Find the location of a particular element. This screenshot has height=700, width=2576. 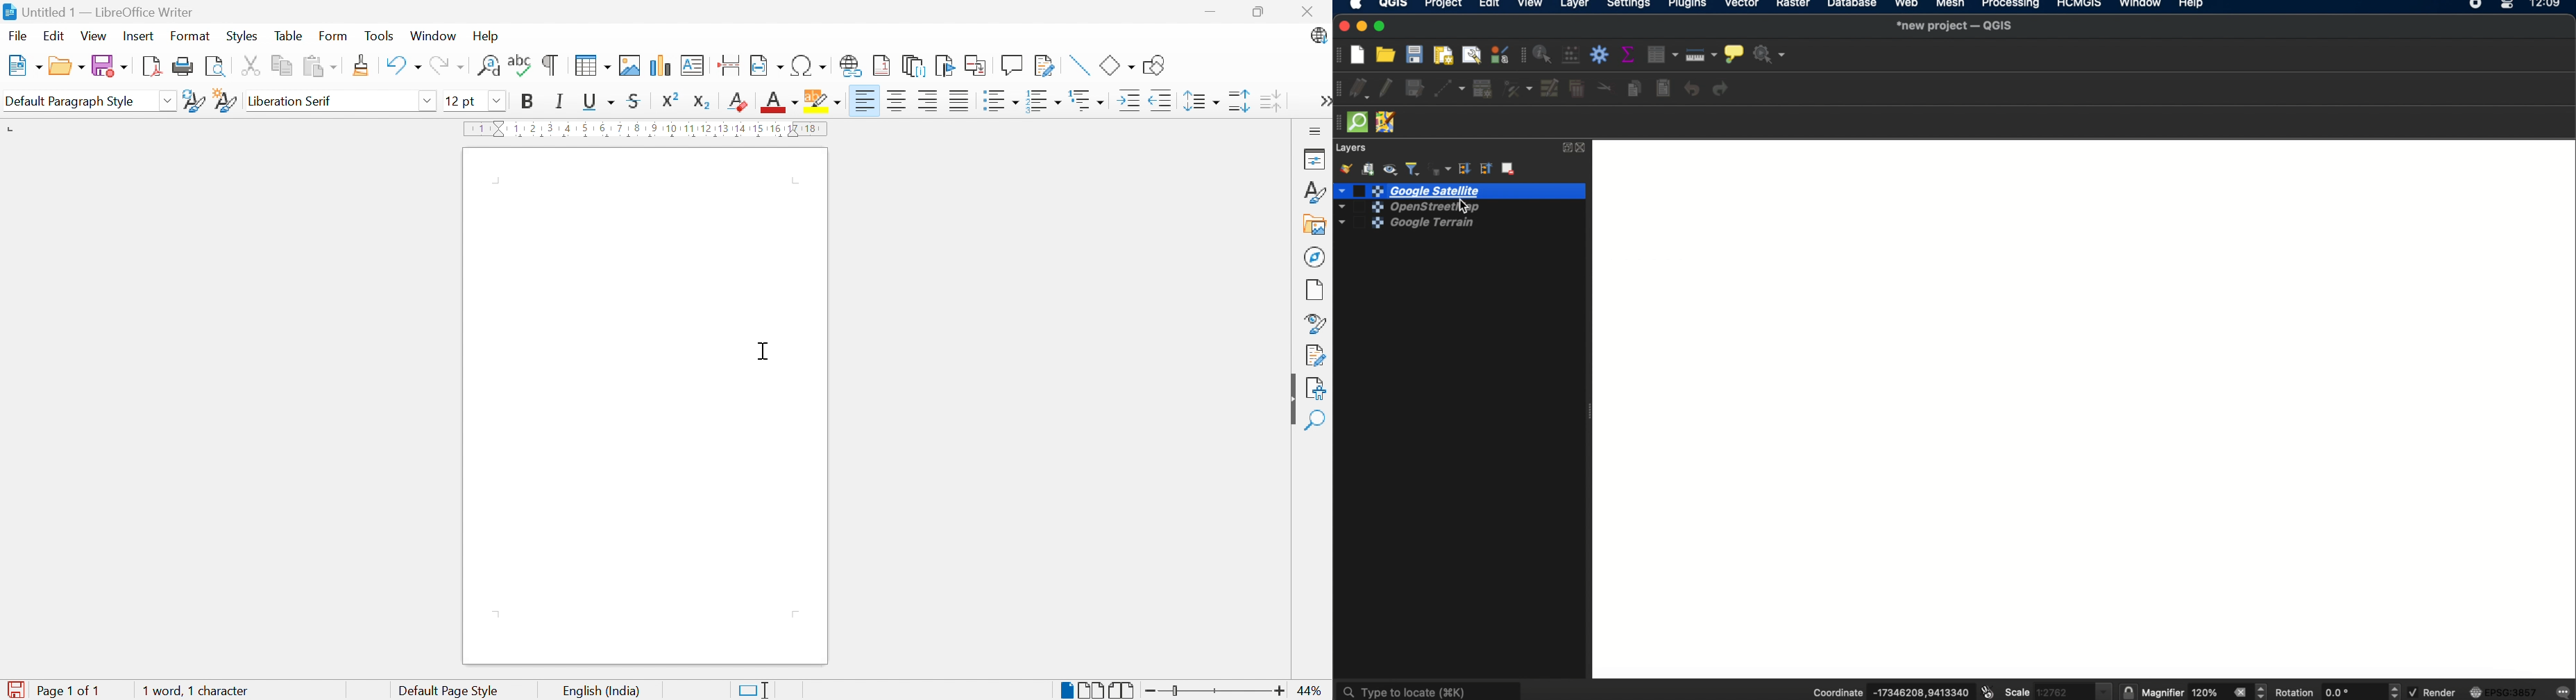

window is located at coordinates (2139, 5).